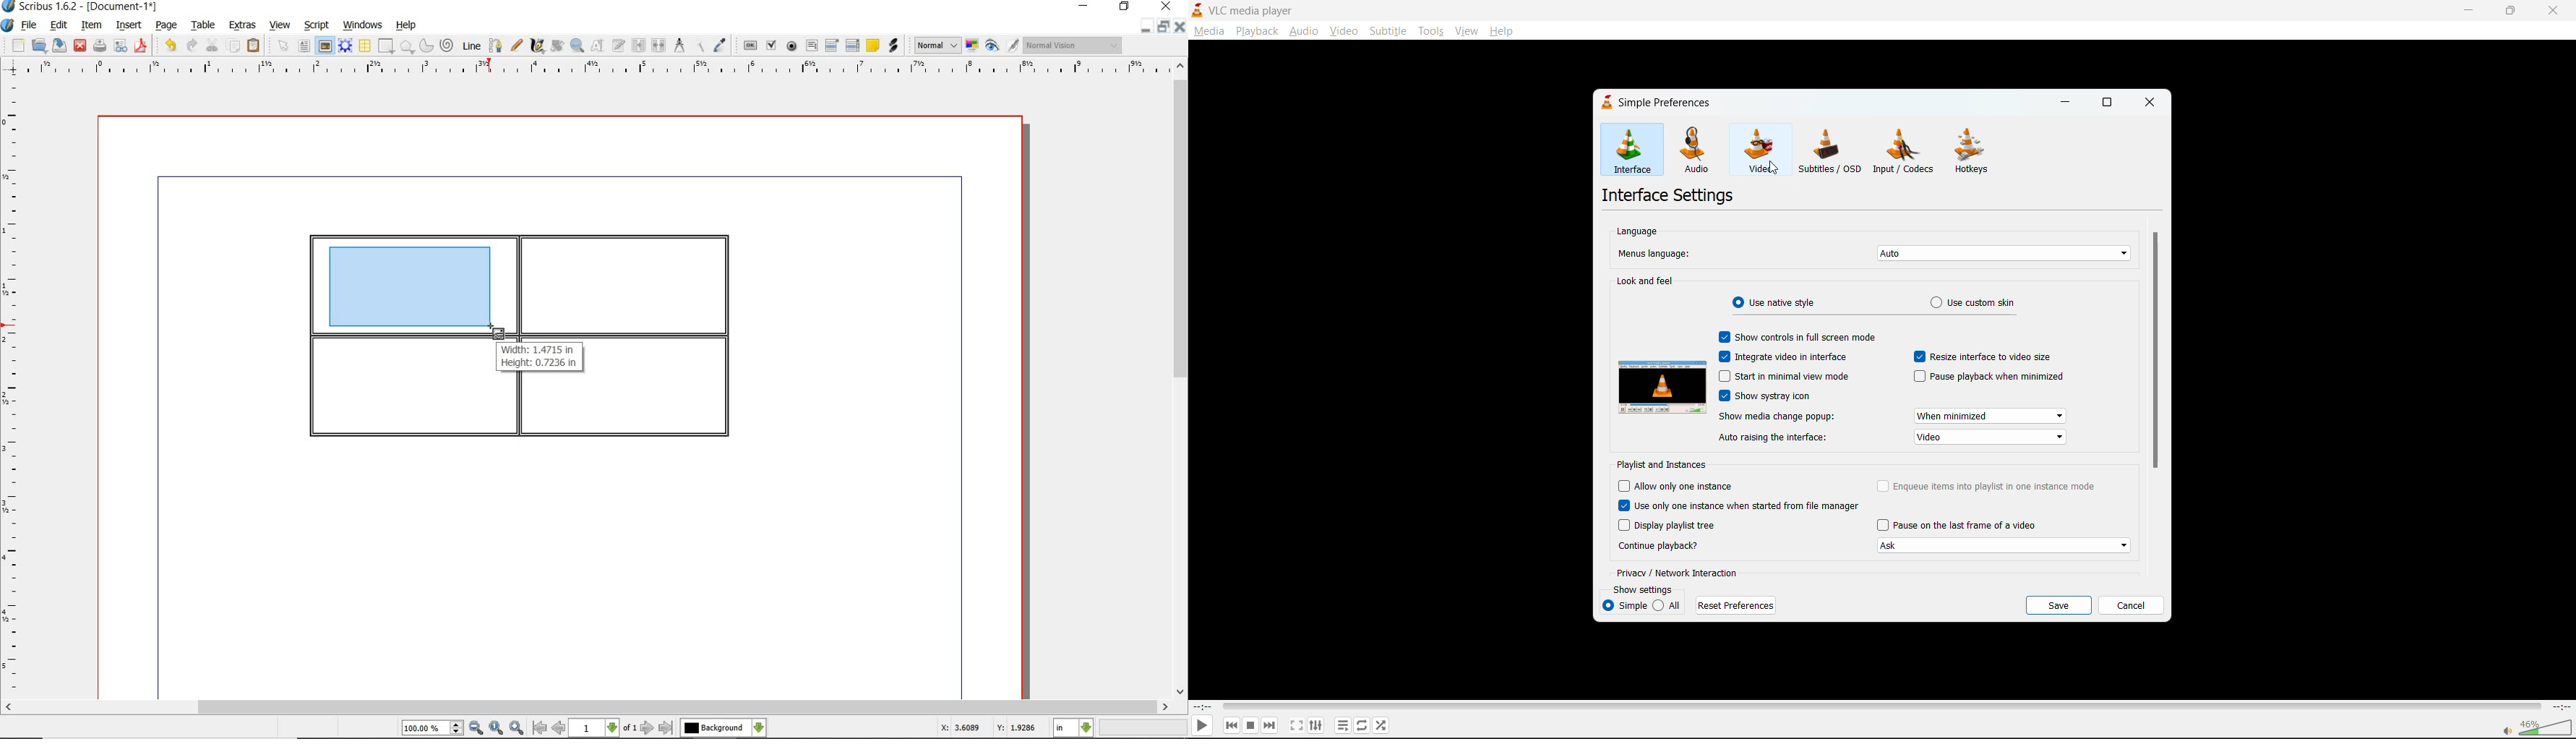  I want to click on close, so click(2151, 103).